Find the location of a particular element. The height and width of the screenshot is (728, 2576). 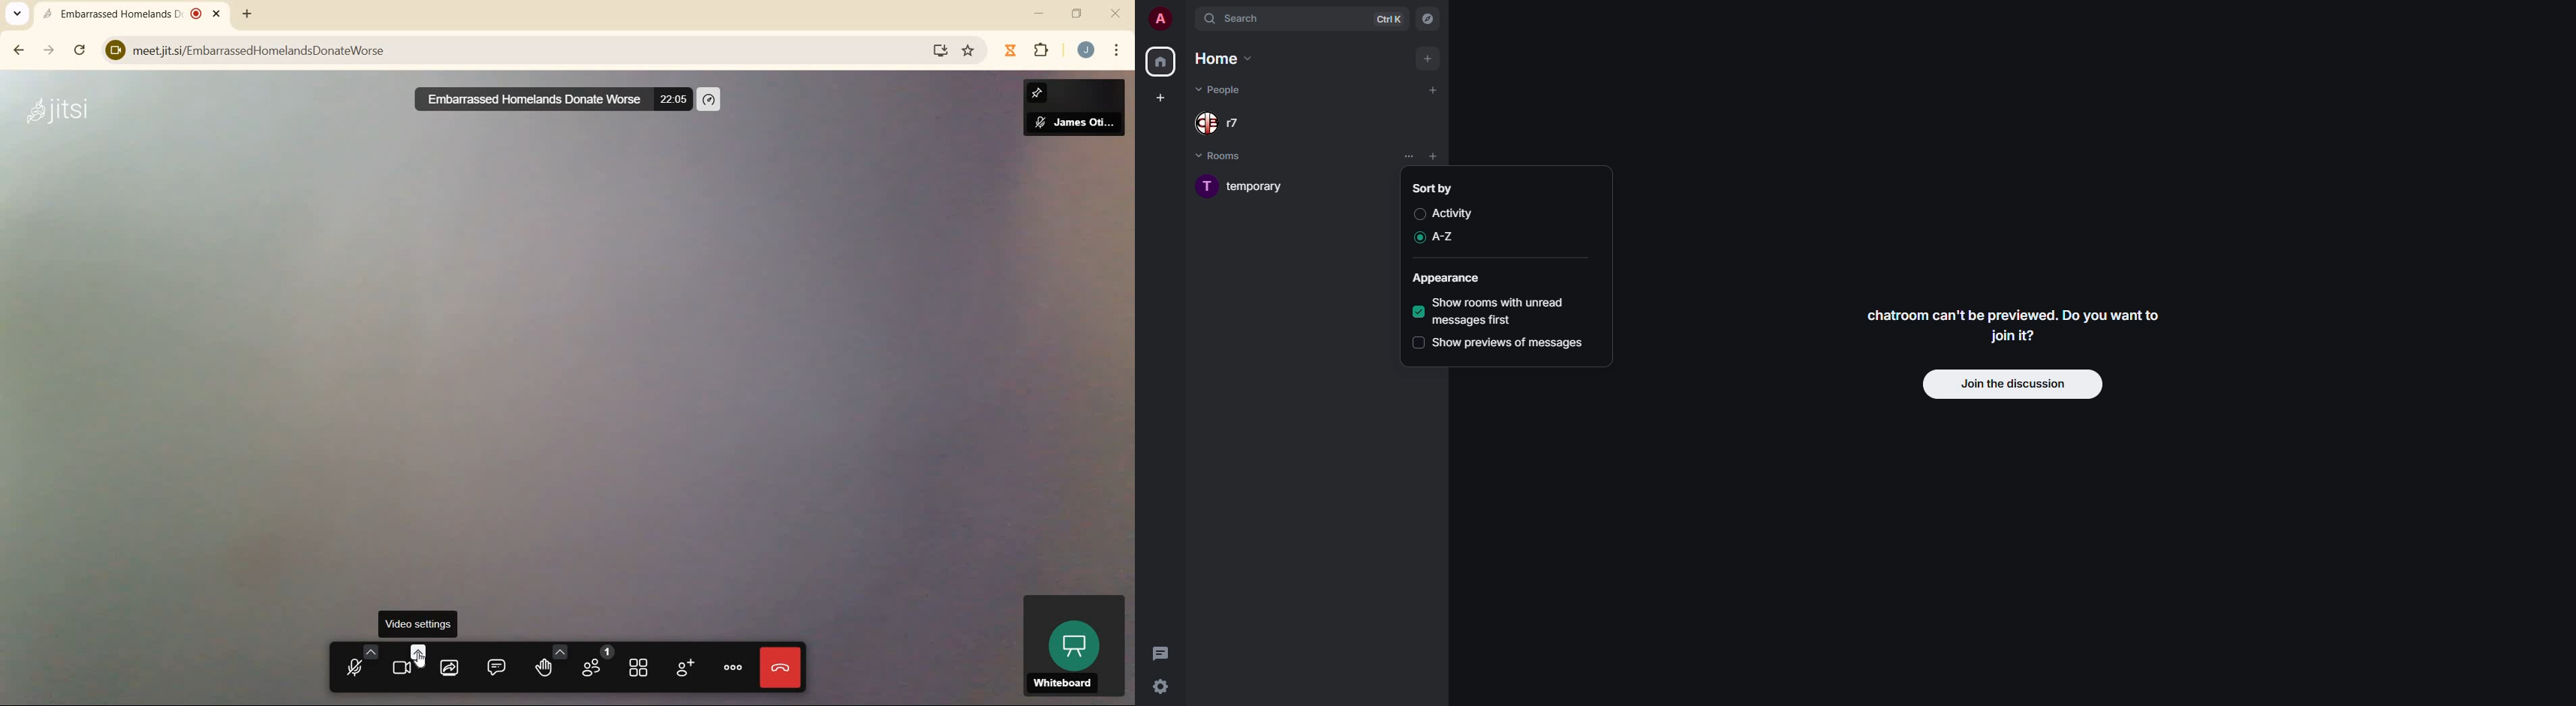

minimize is located at coordinates (1041, 13).